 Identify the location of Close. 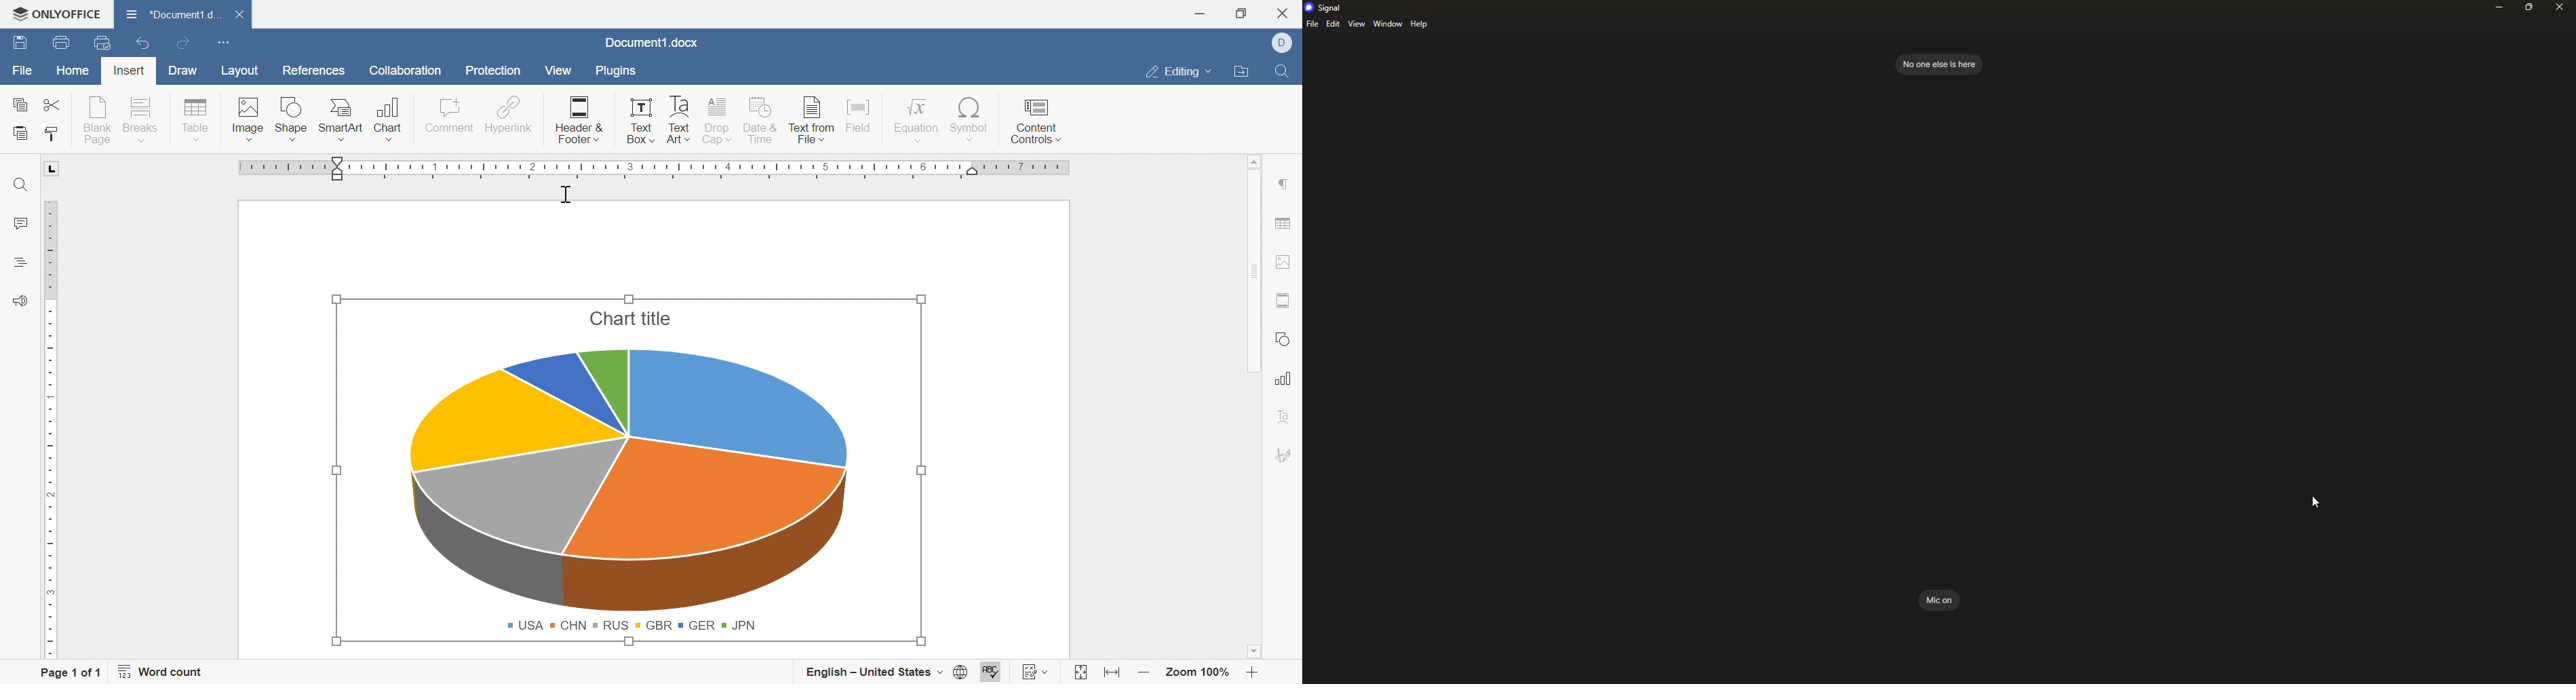
(1284, 13).